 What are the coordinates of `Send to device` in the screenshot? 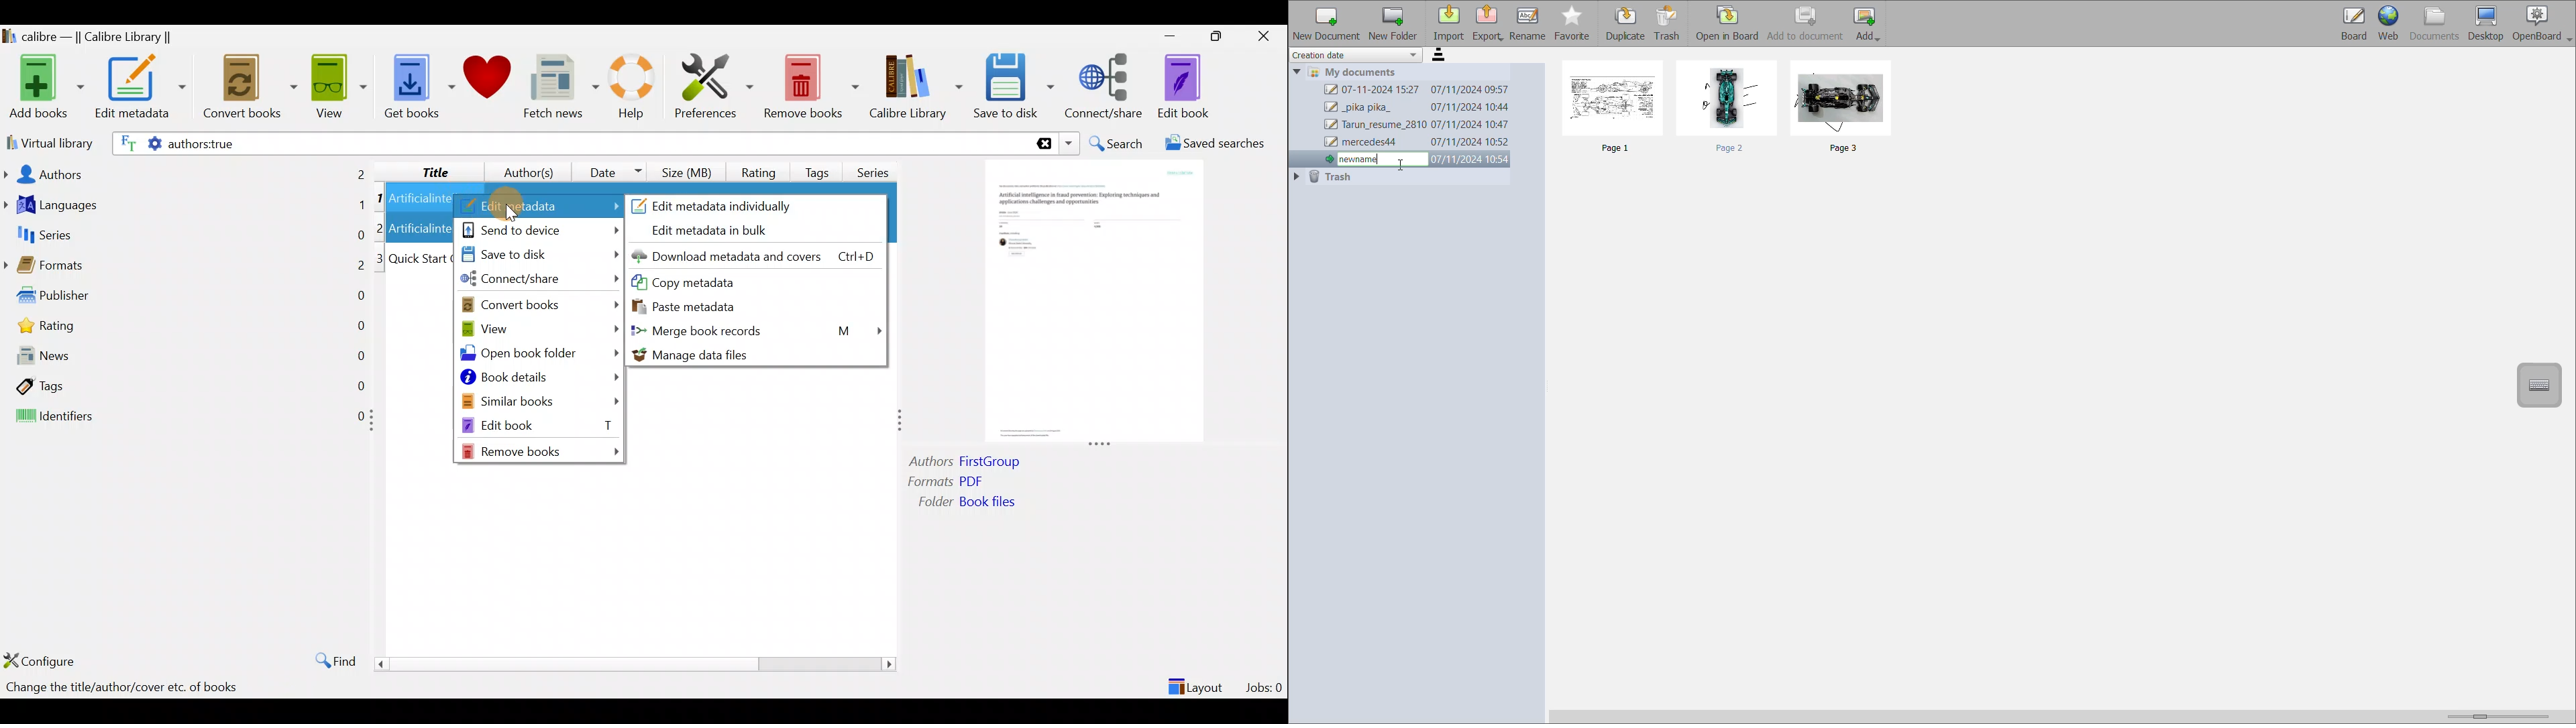 It's located at (540, 229).